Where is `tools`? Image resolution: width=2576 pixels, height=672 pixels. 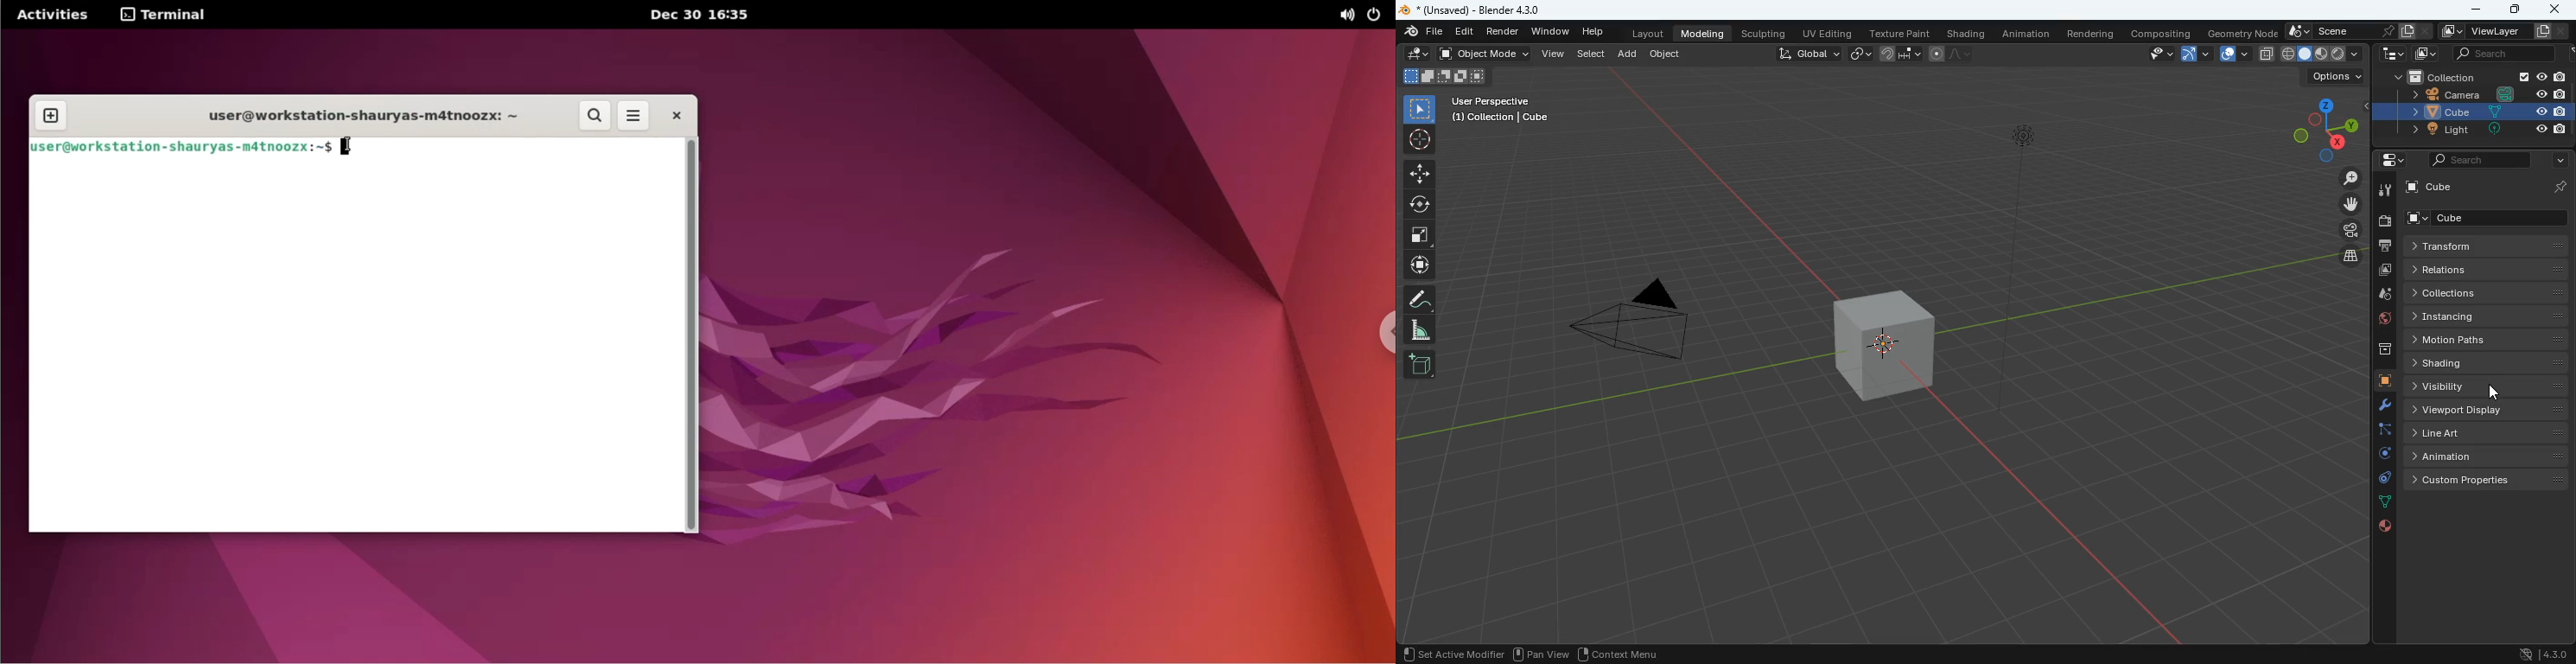 tools is located at coordinates (2384, 189).